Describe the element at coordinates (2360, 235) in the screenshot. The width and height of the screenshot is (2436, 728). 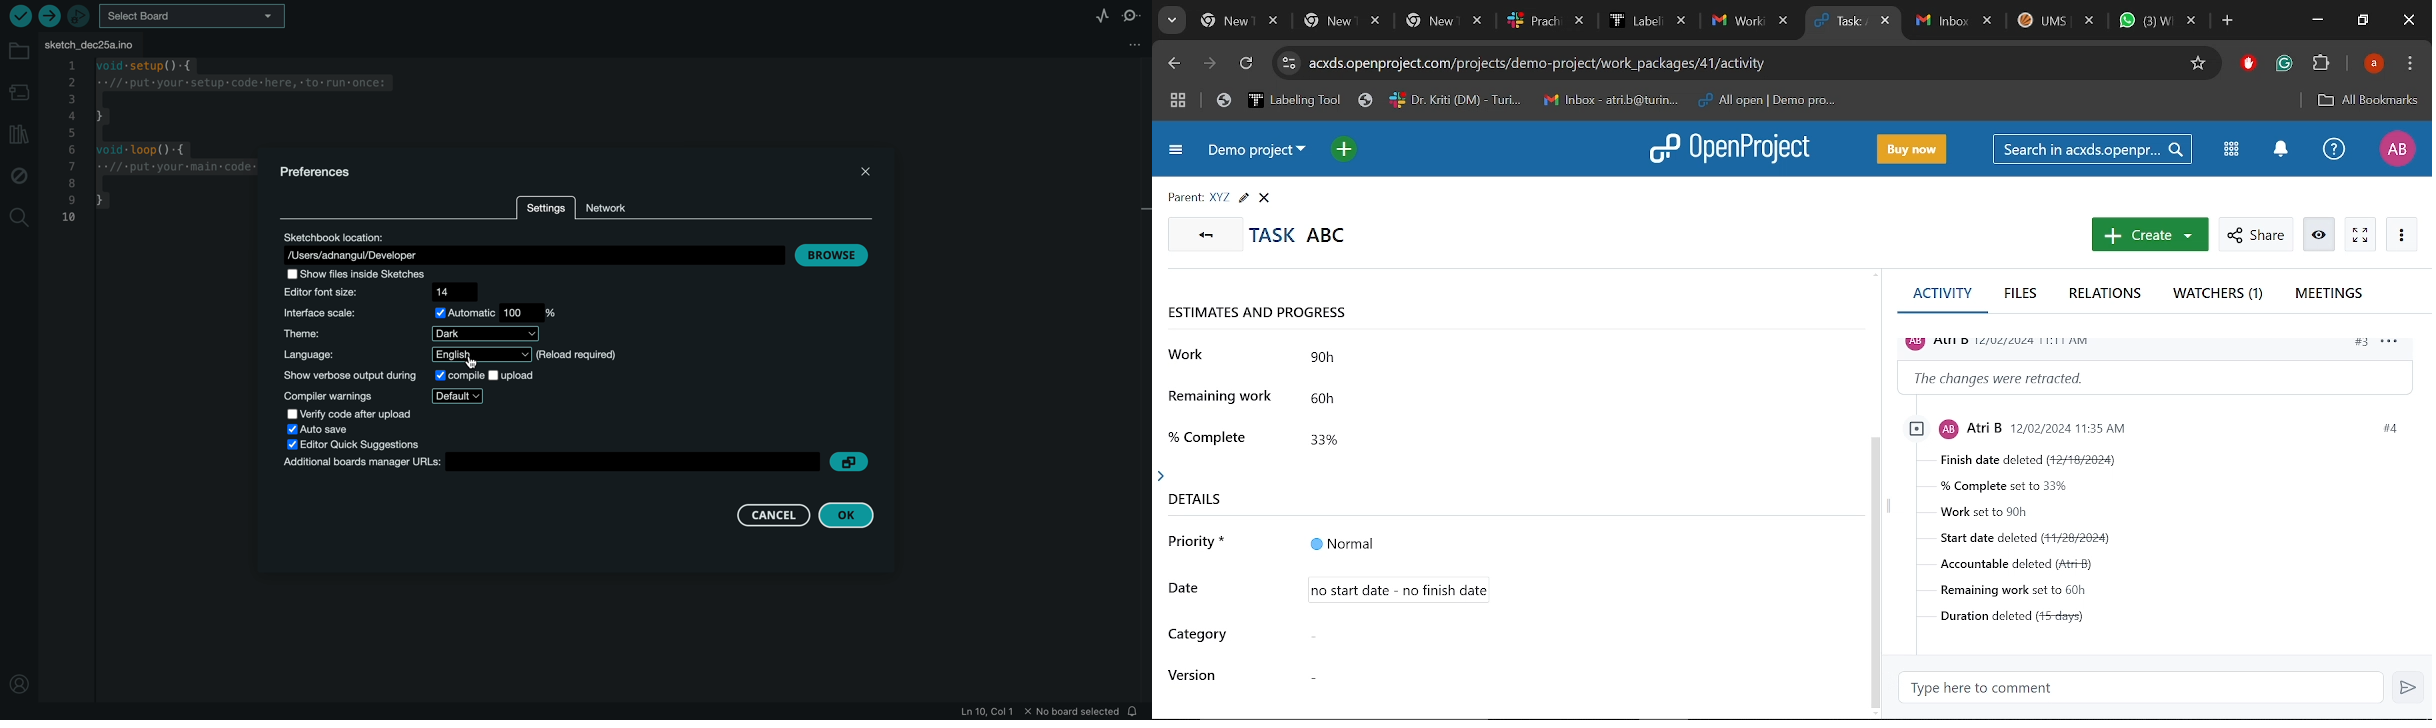
I see `Activate zen mode` at that location.